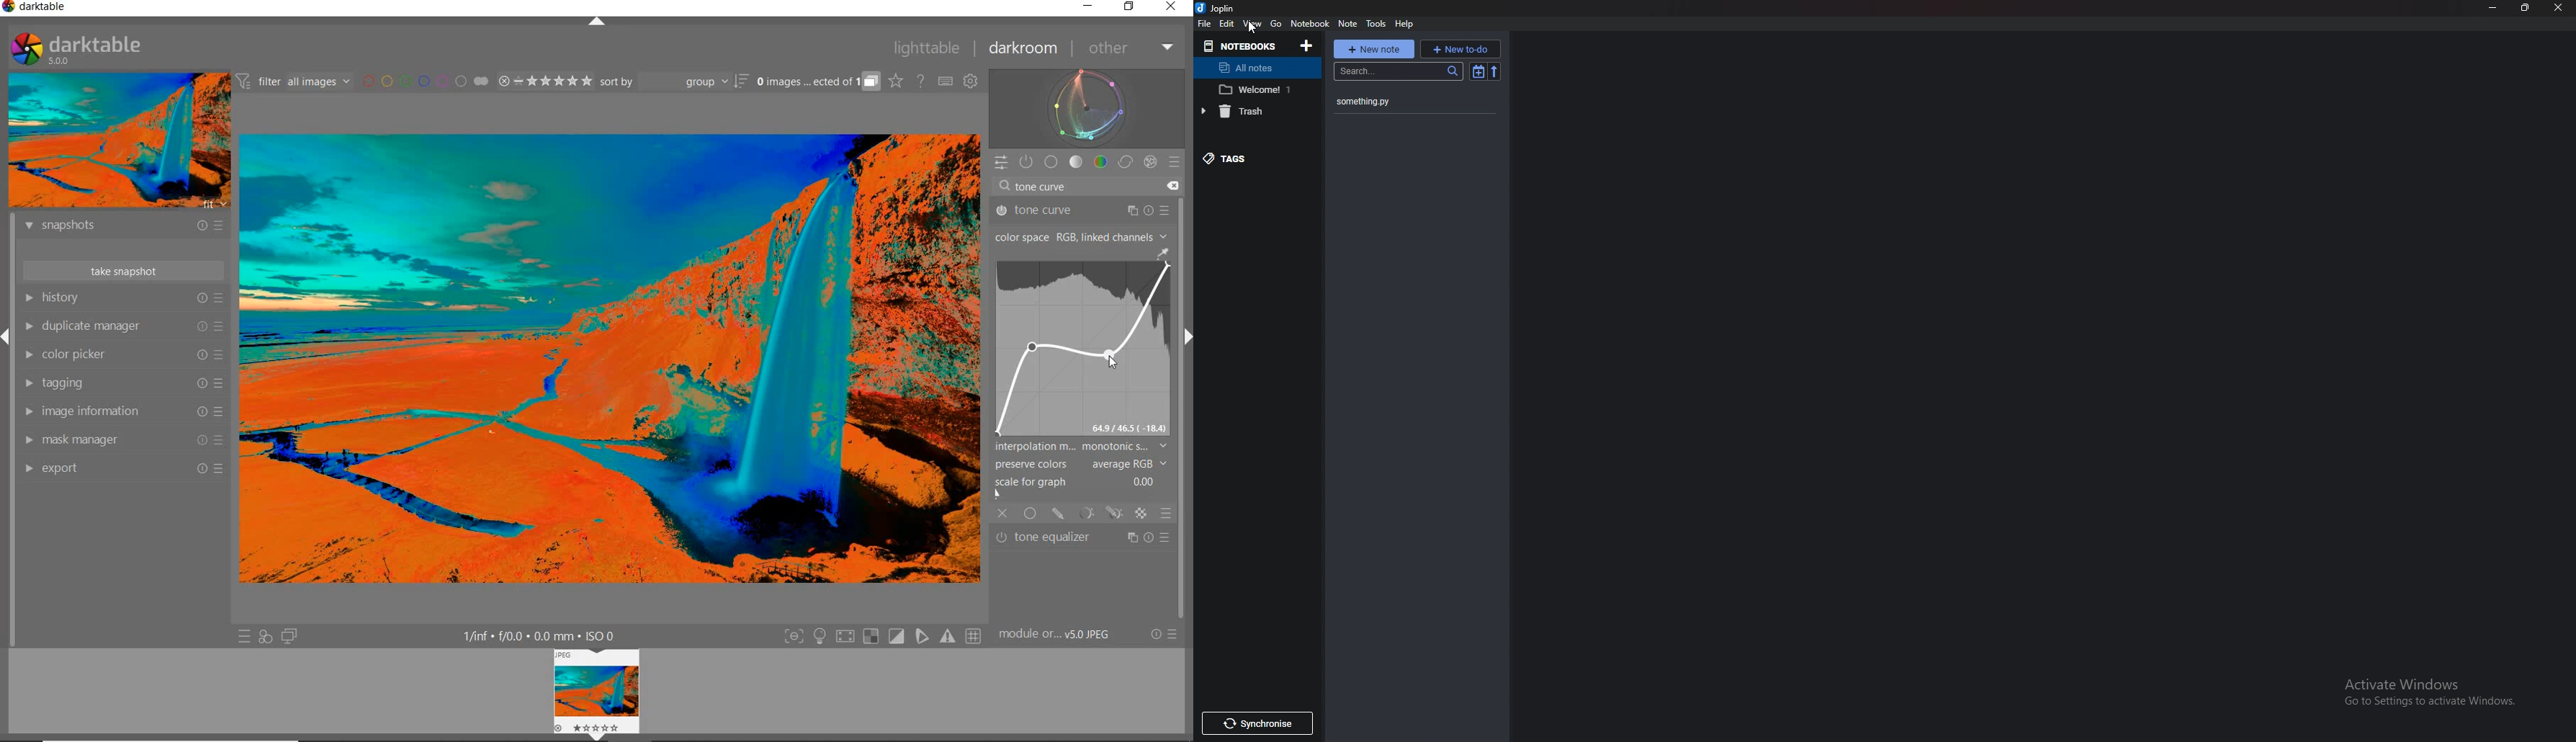 This screenshot has width=2576, height=756. I want to click on MASK OPTIONS, so click(1100, 514).